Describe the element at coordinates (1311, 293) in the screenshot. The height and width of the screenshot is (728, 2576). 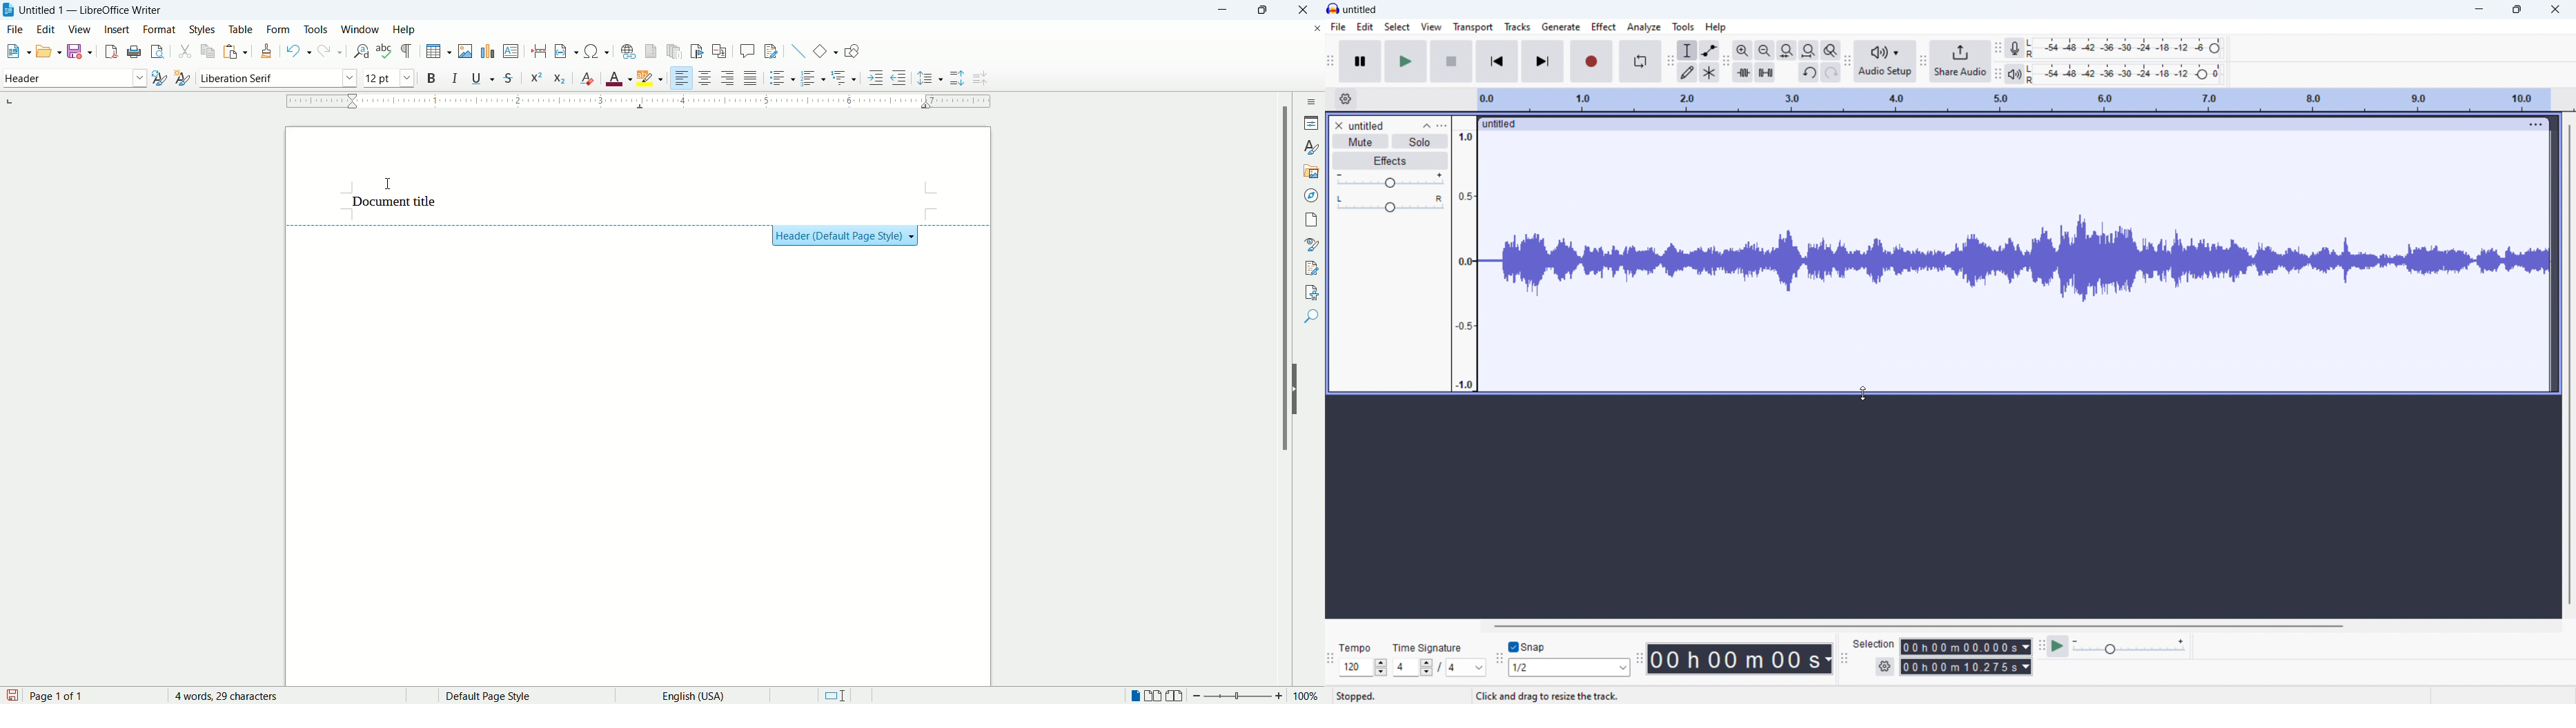
I see `accessibility check` at that location.